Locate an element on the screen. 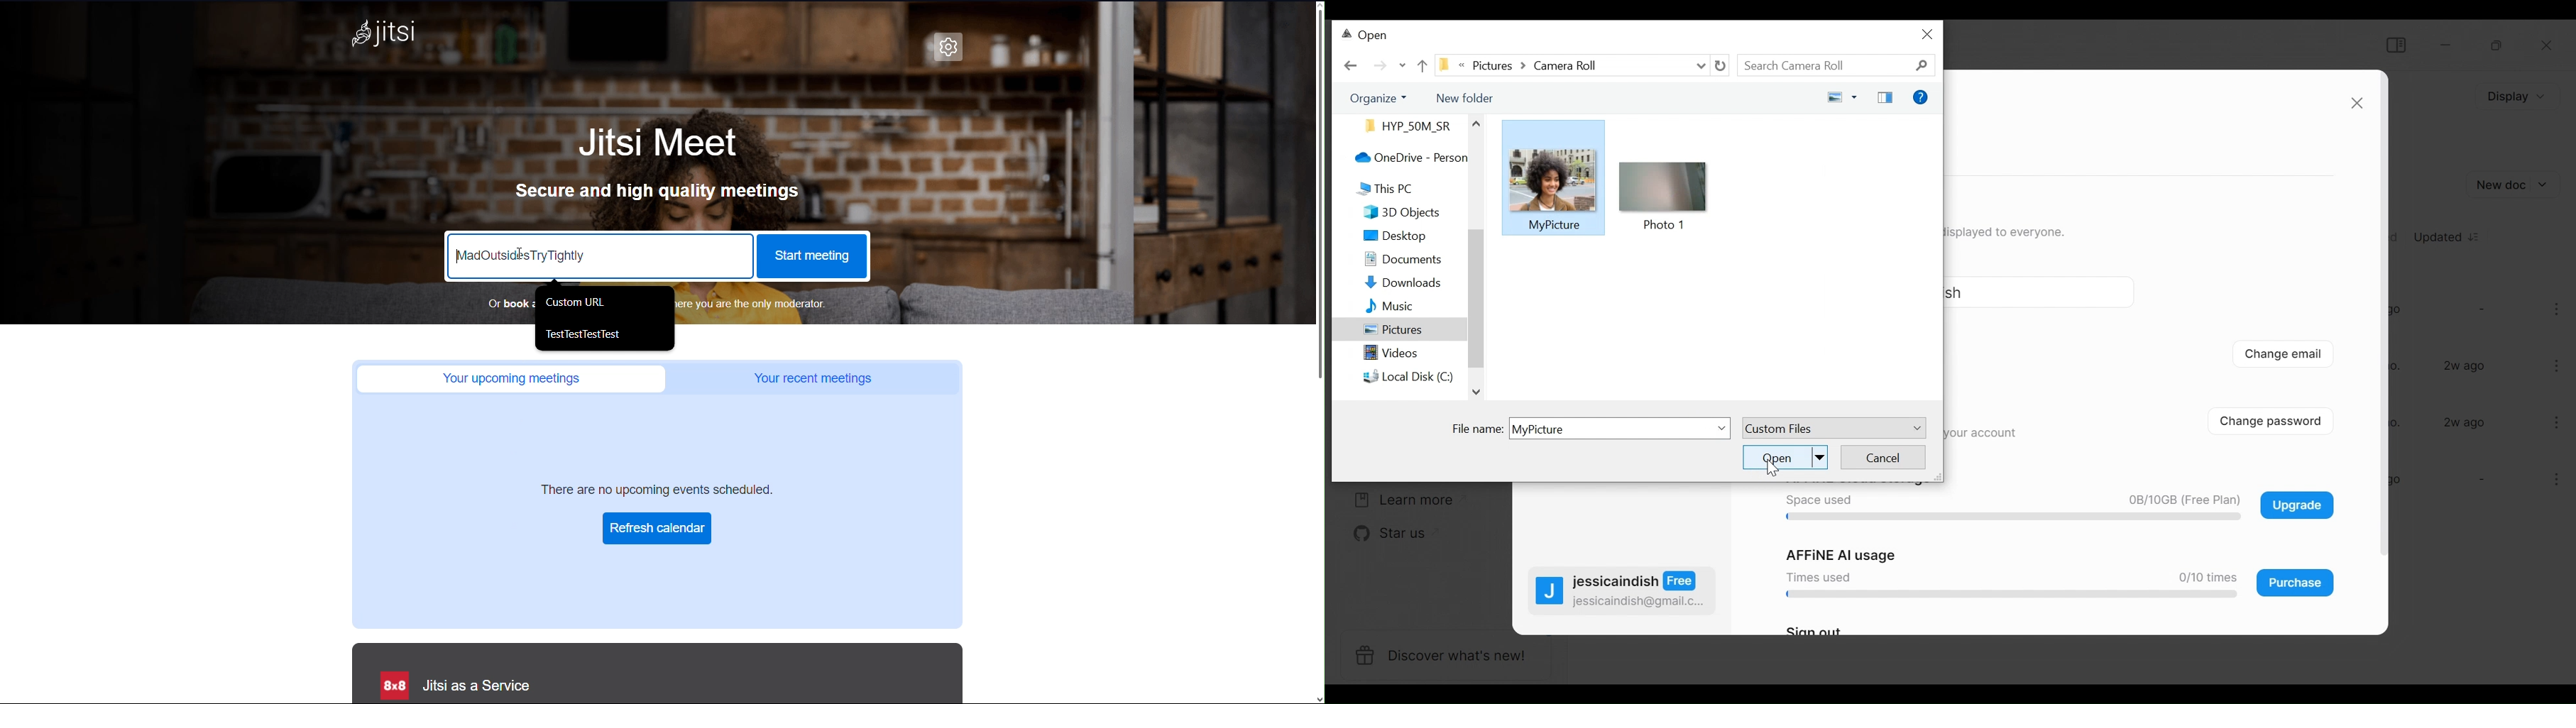 The width and height of the screenshot is (2576, 728). Get Help is located at coordinates (1921, 98).